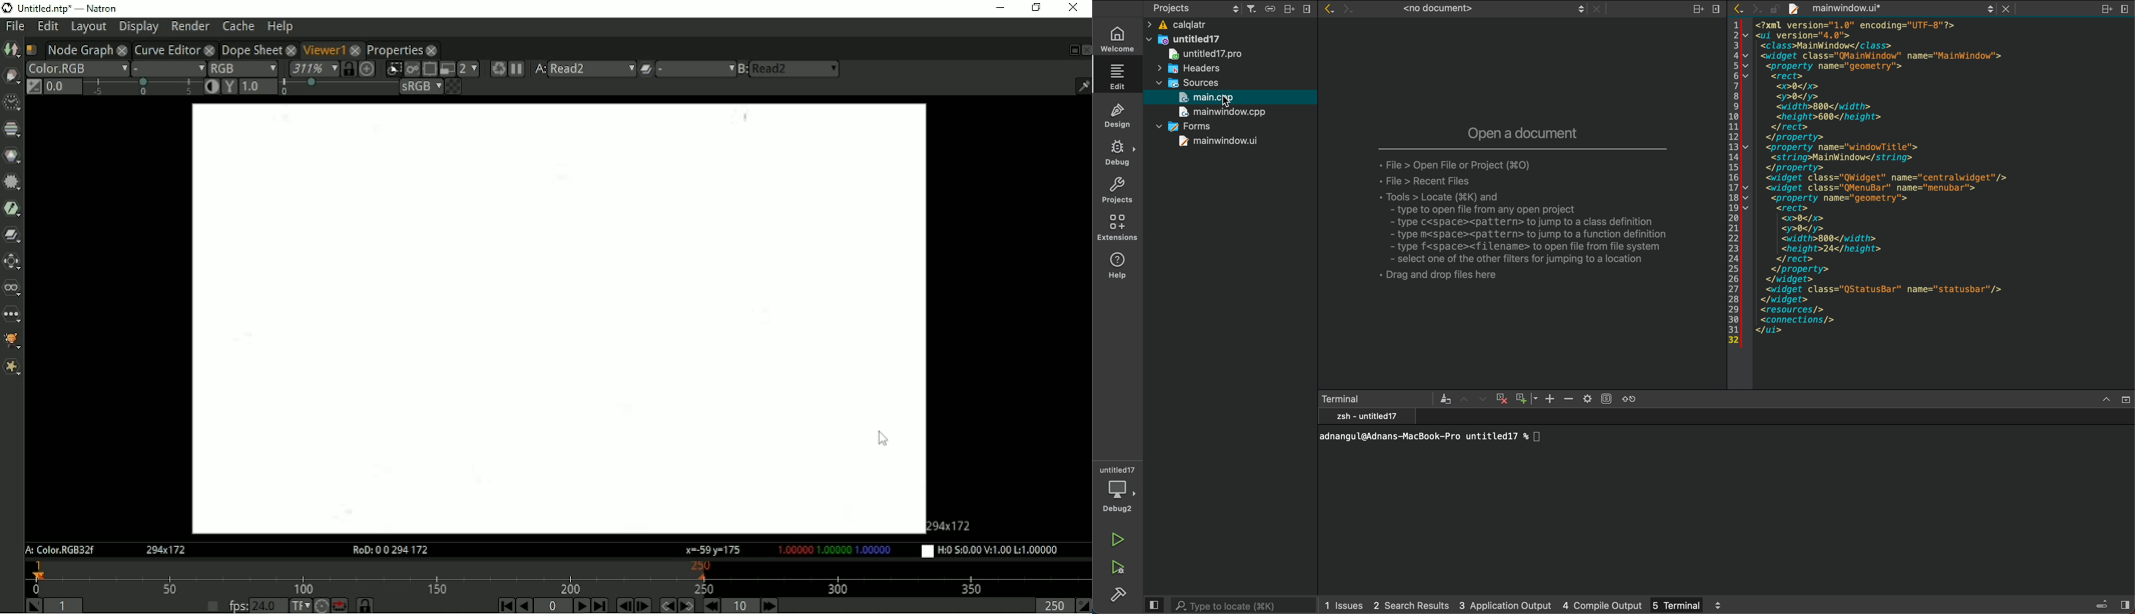 Image resolution: width=2156 pixels, height=616 pixels. I want to click on go back, so click(1742, 9).